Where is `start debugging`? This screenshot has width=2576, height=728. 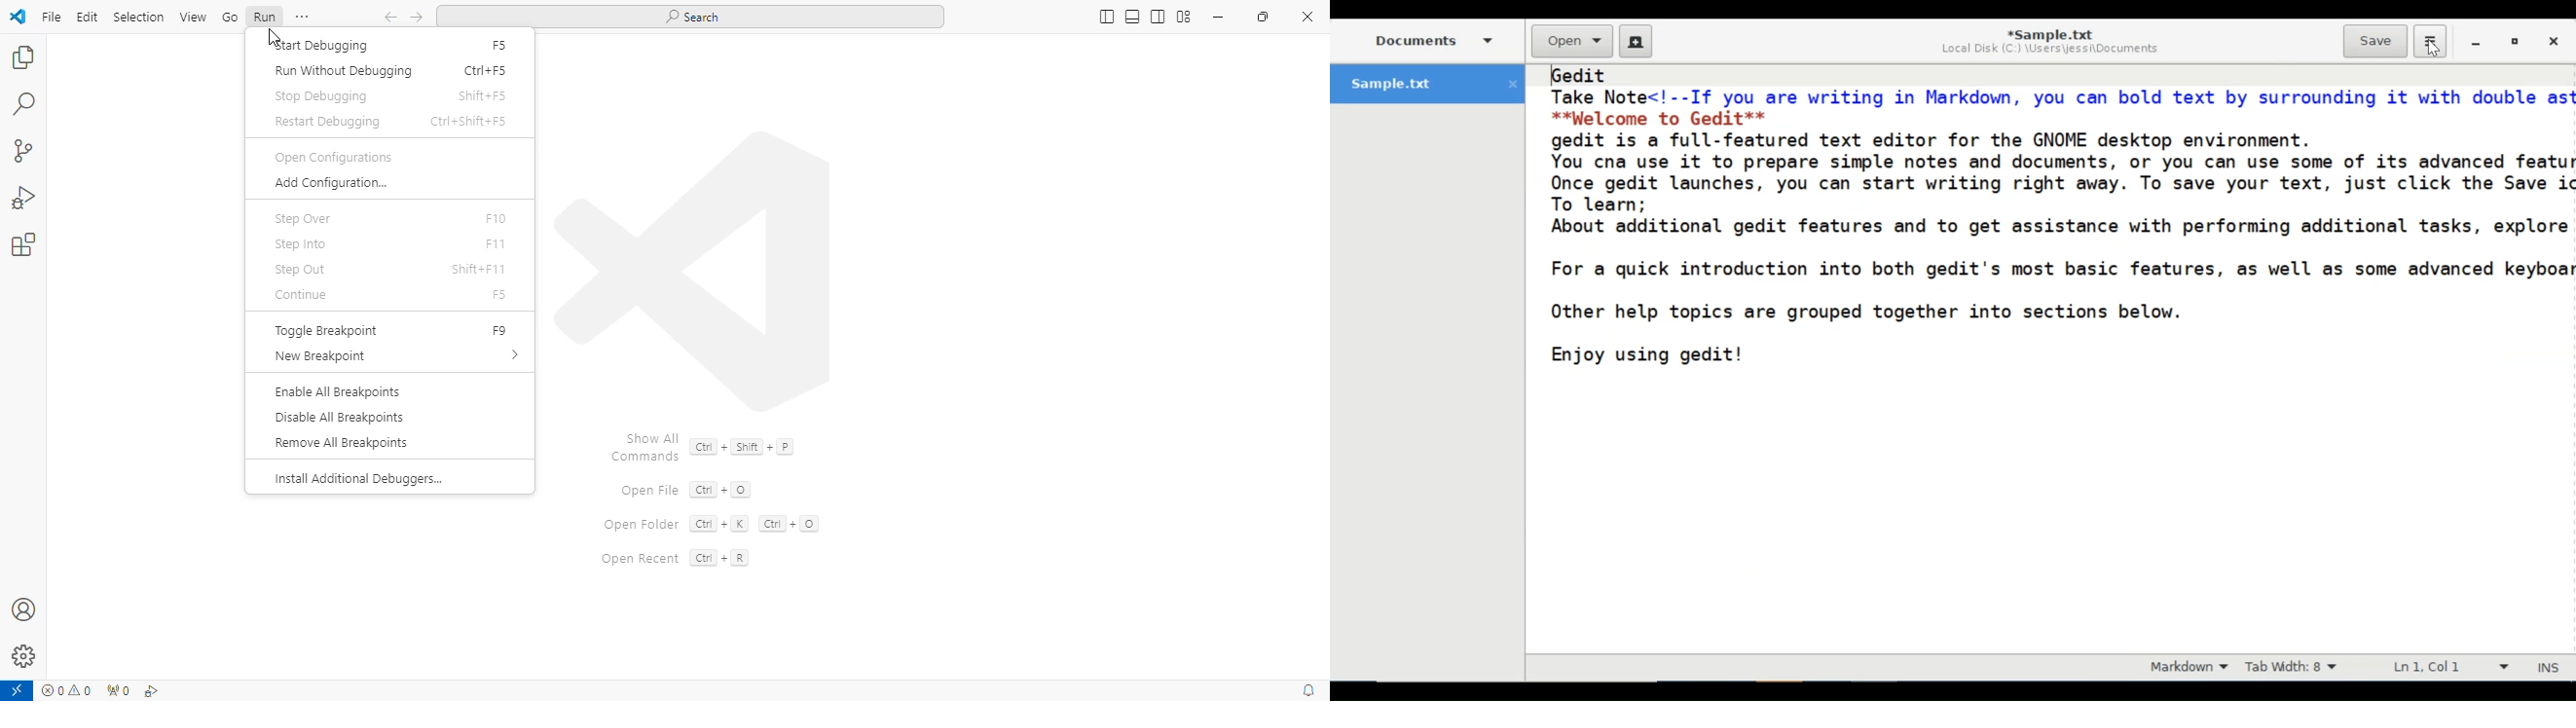
start debugging is located at coordinates (319, 46).